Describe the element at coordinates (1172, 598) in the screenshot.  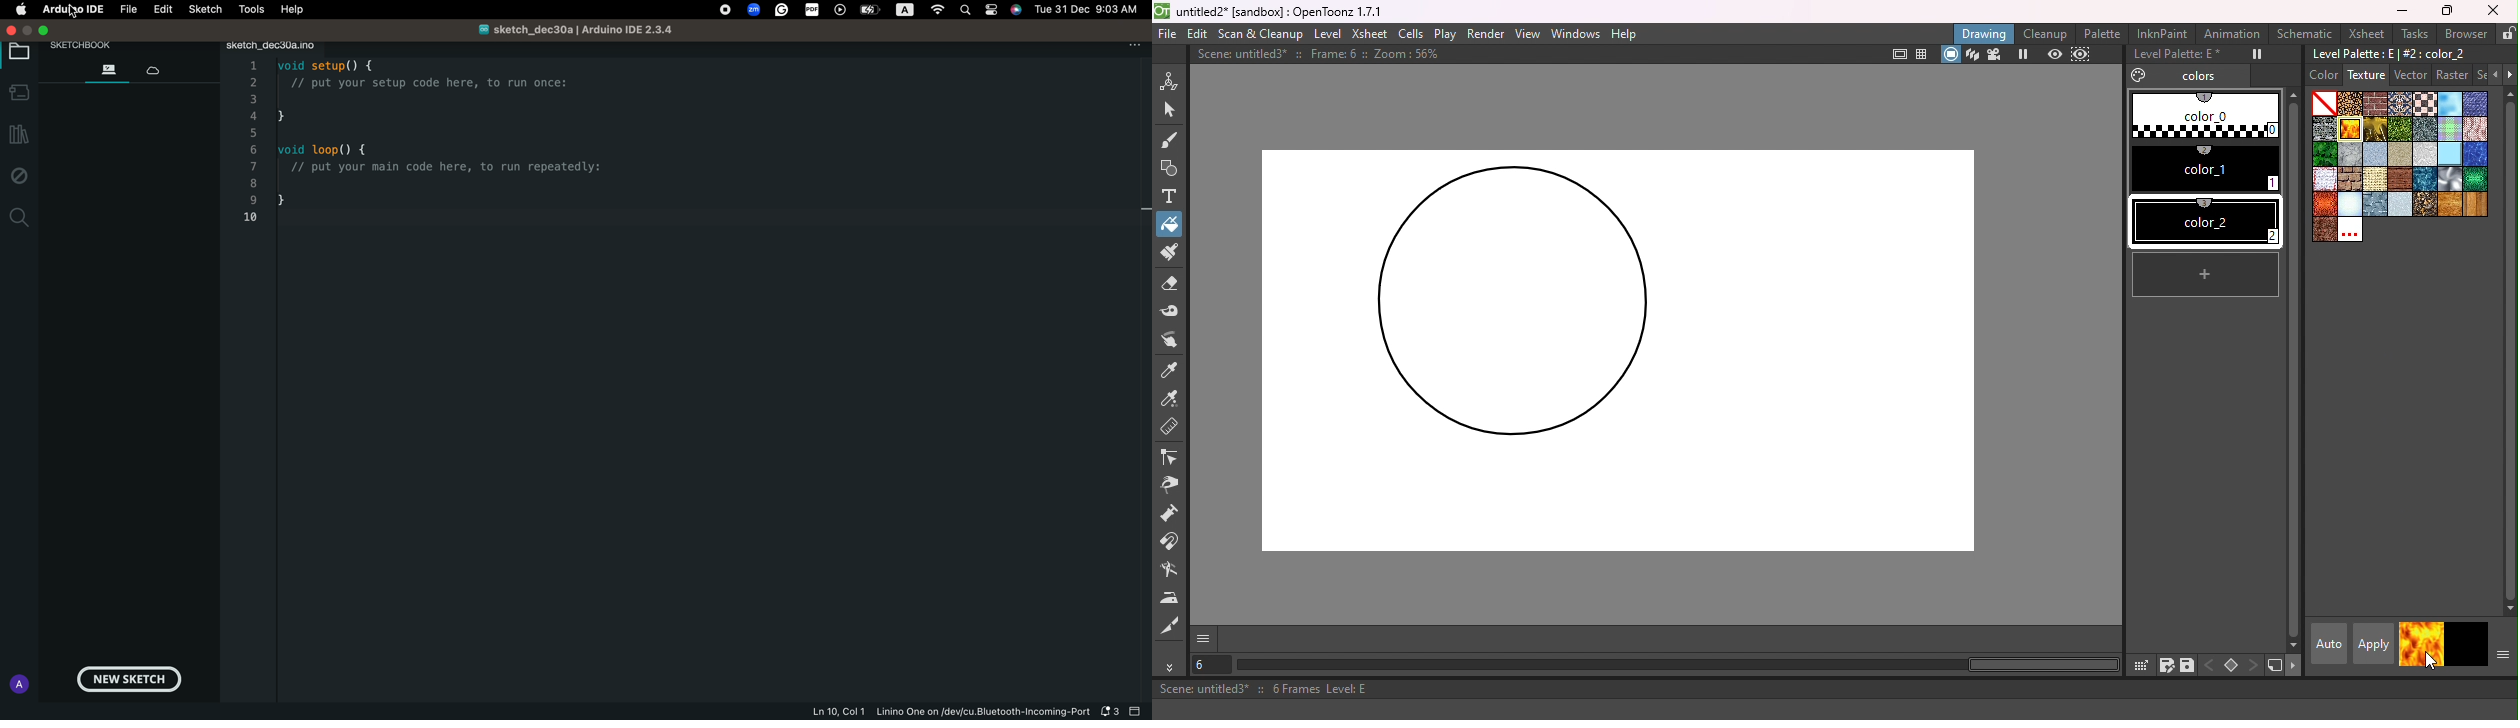
I see `Iron tool` at that location.